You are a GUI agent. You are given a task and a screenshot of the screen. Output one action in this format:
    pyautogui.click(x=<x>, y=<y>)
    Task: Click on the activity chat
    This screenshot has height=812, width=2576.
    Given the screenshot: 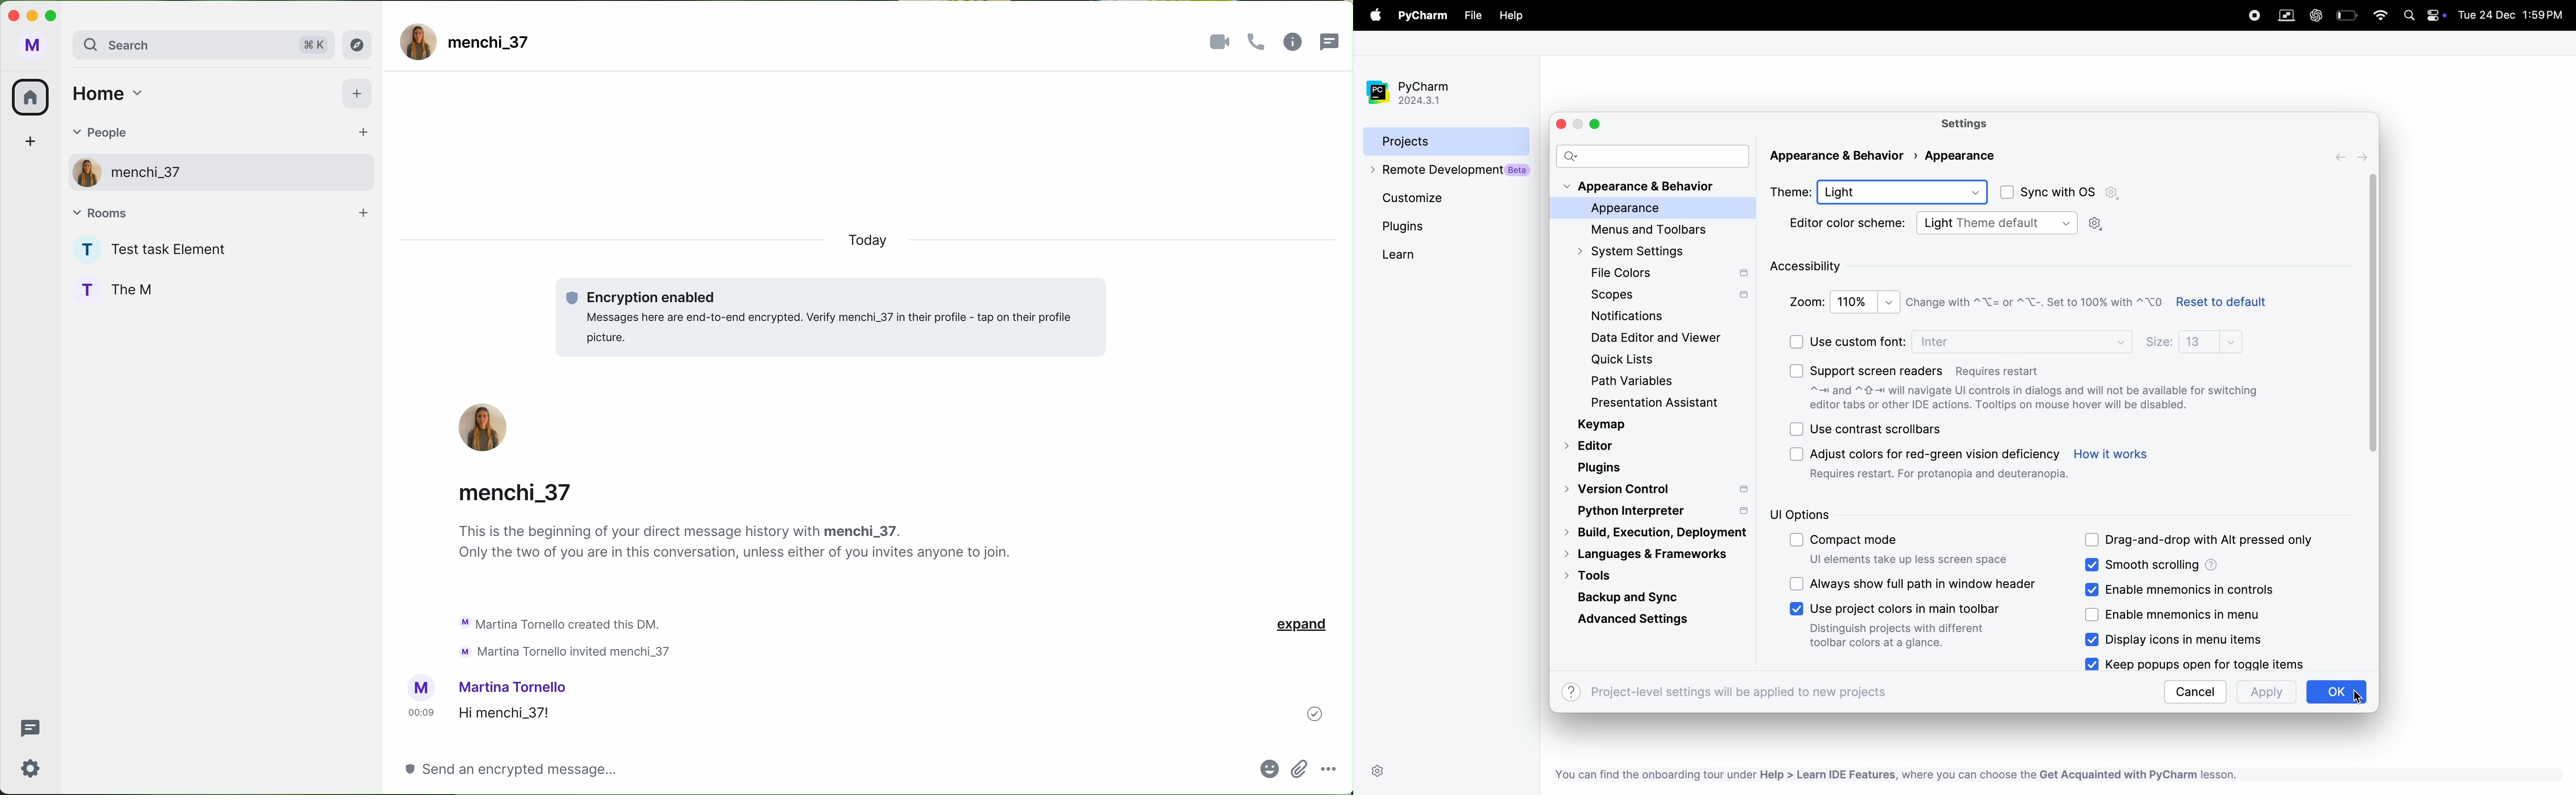 What is the action you would take?
    pyautogui.click(x=568, y=636)
    